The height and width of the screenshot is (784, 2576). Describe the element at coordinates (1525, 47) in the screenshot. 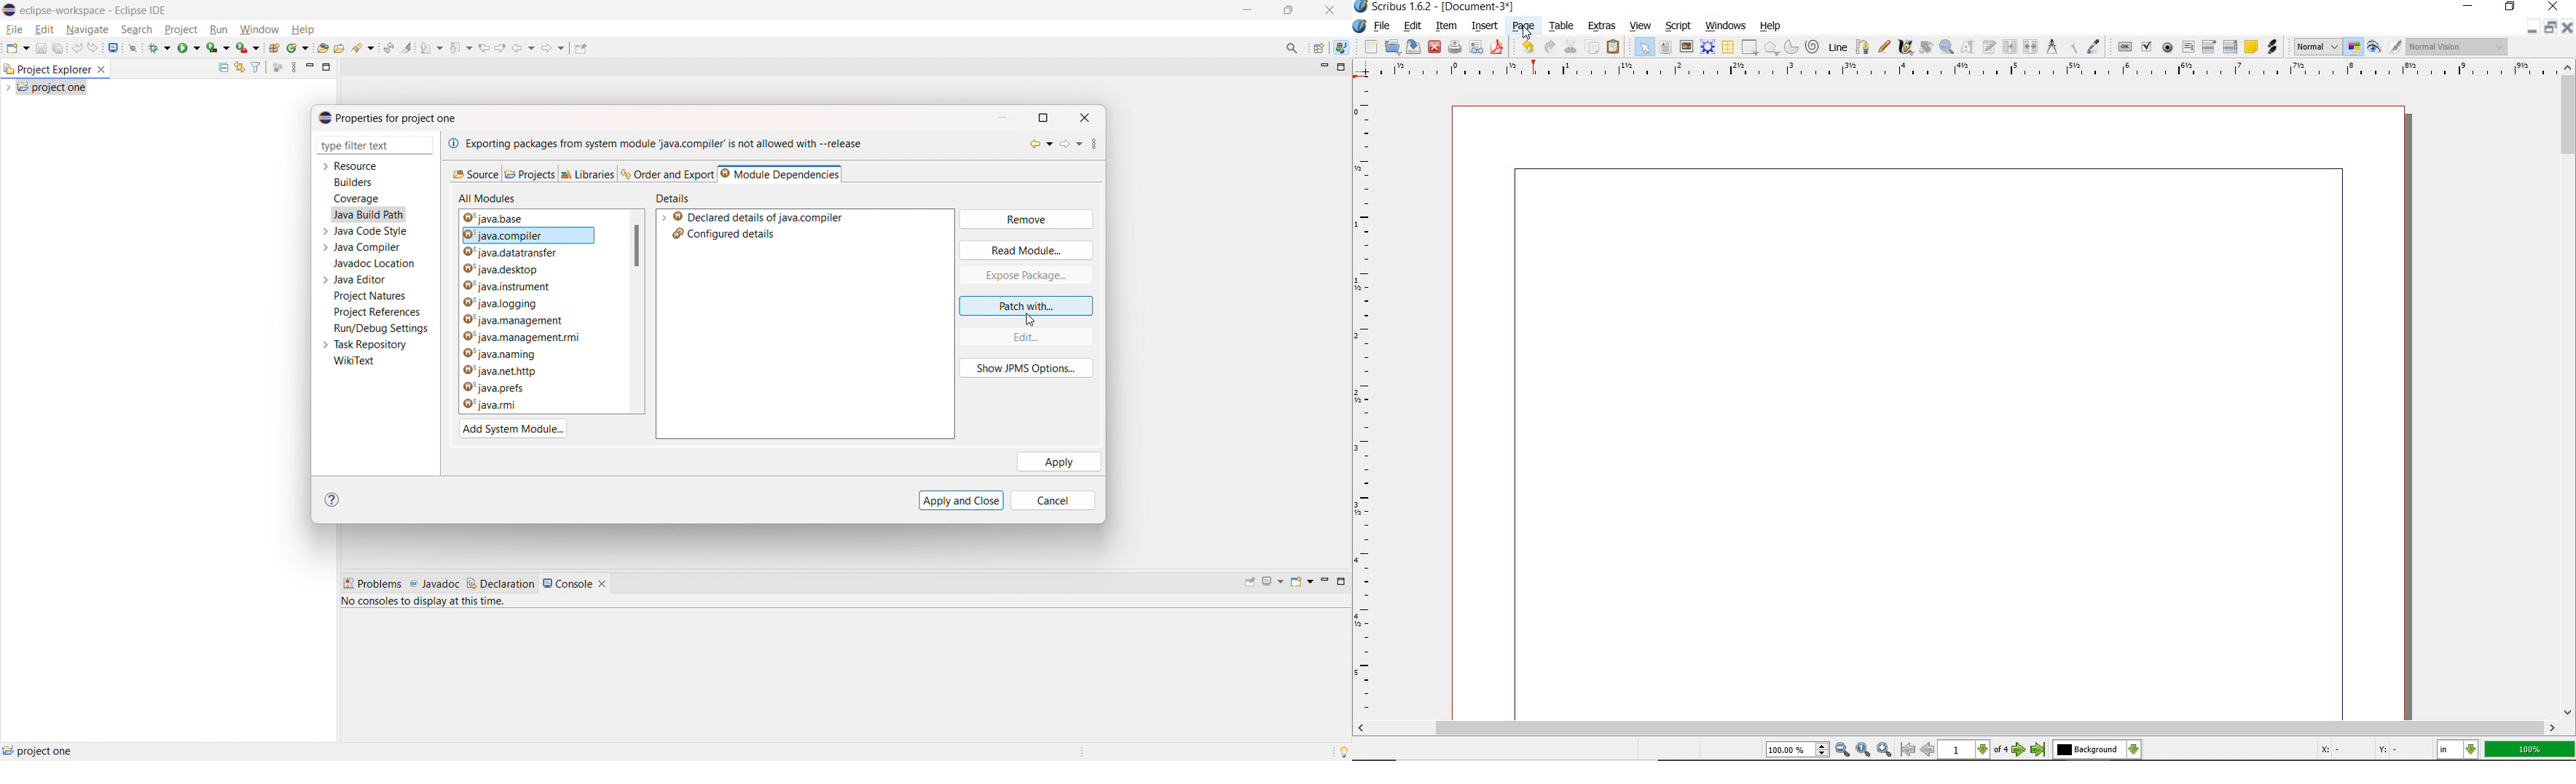

I see `undo` at that location.